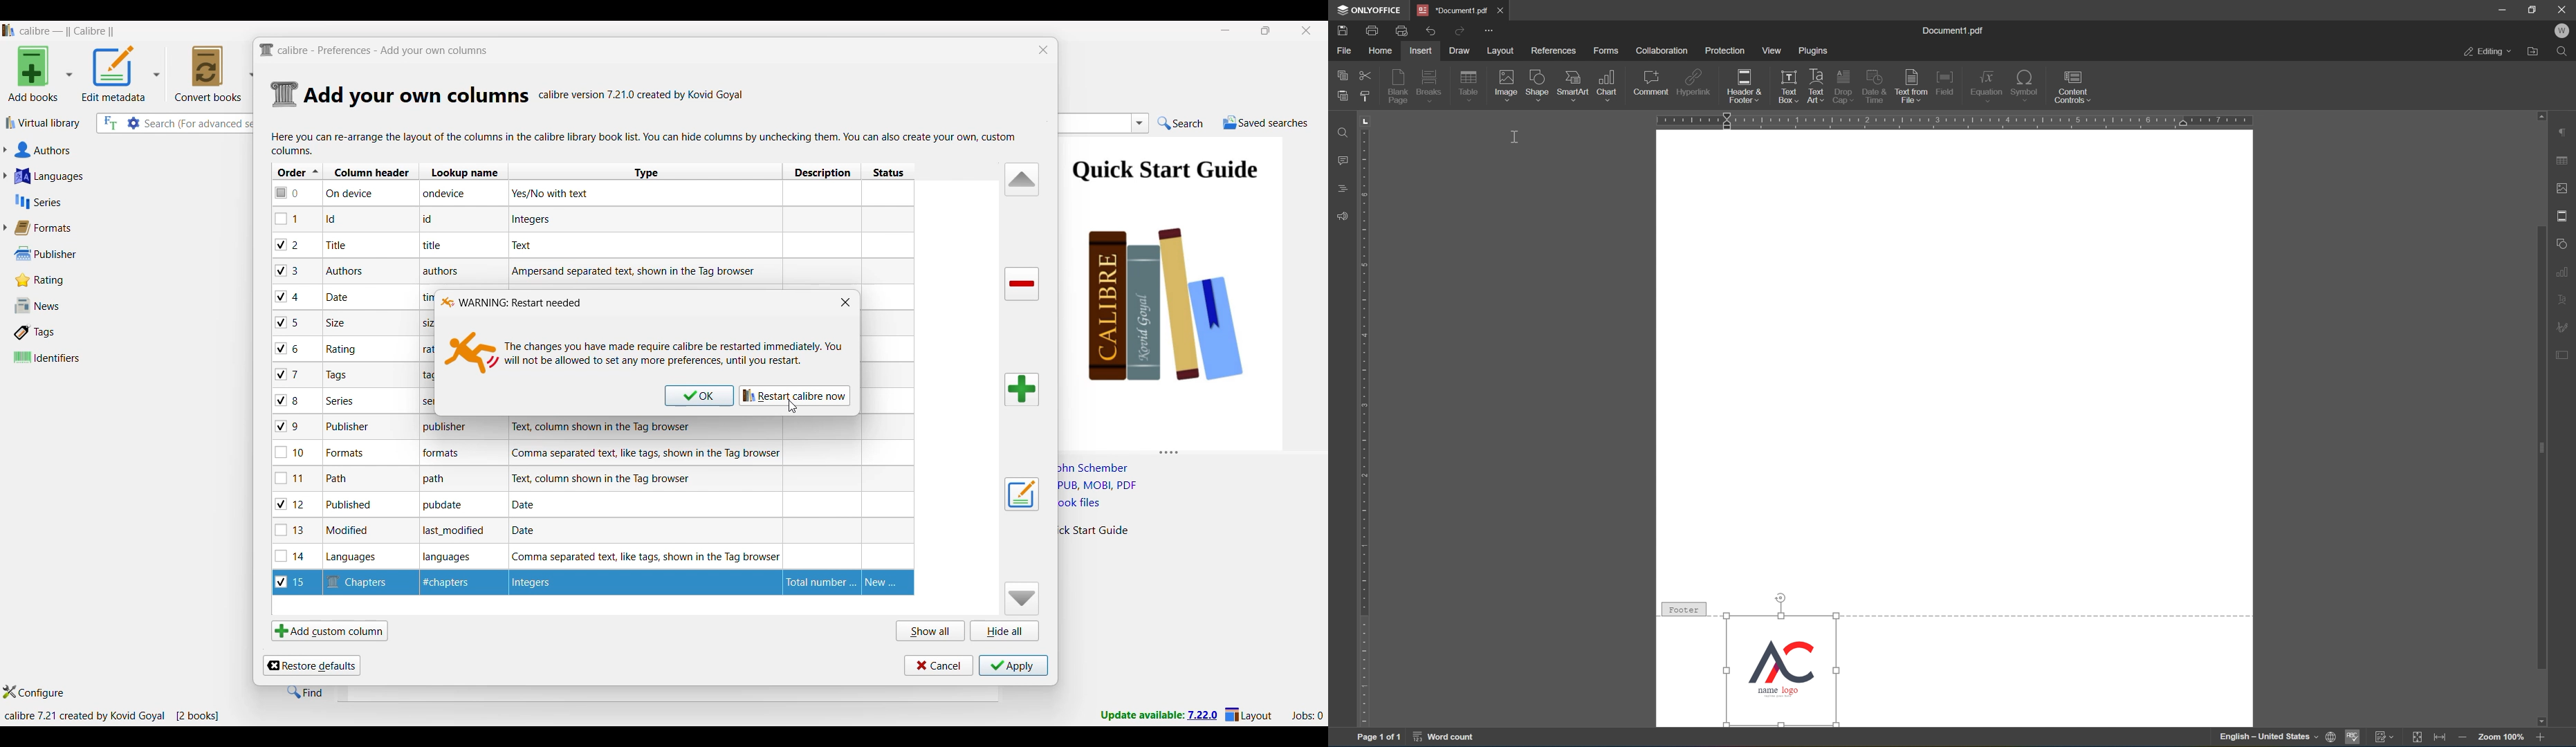 This screenshot has width=2576, height=756. I want to click on Window logo and name, so click(510, 302).